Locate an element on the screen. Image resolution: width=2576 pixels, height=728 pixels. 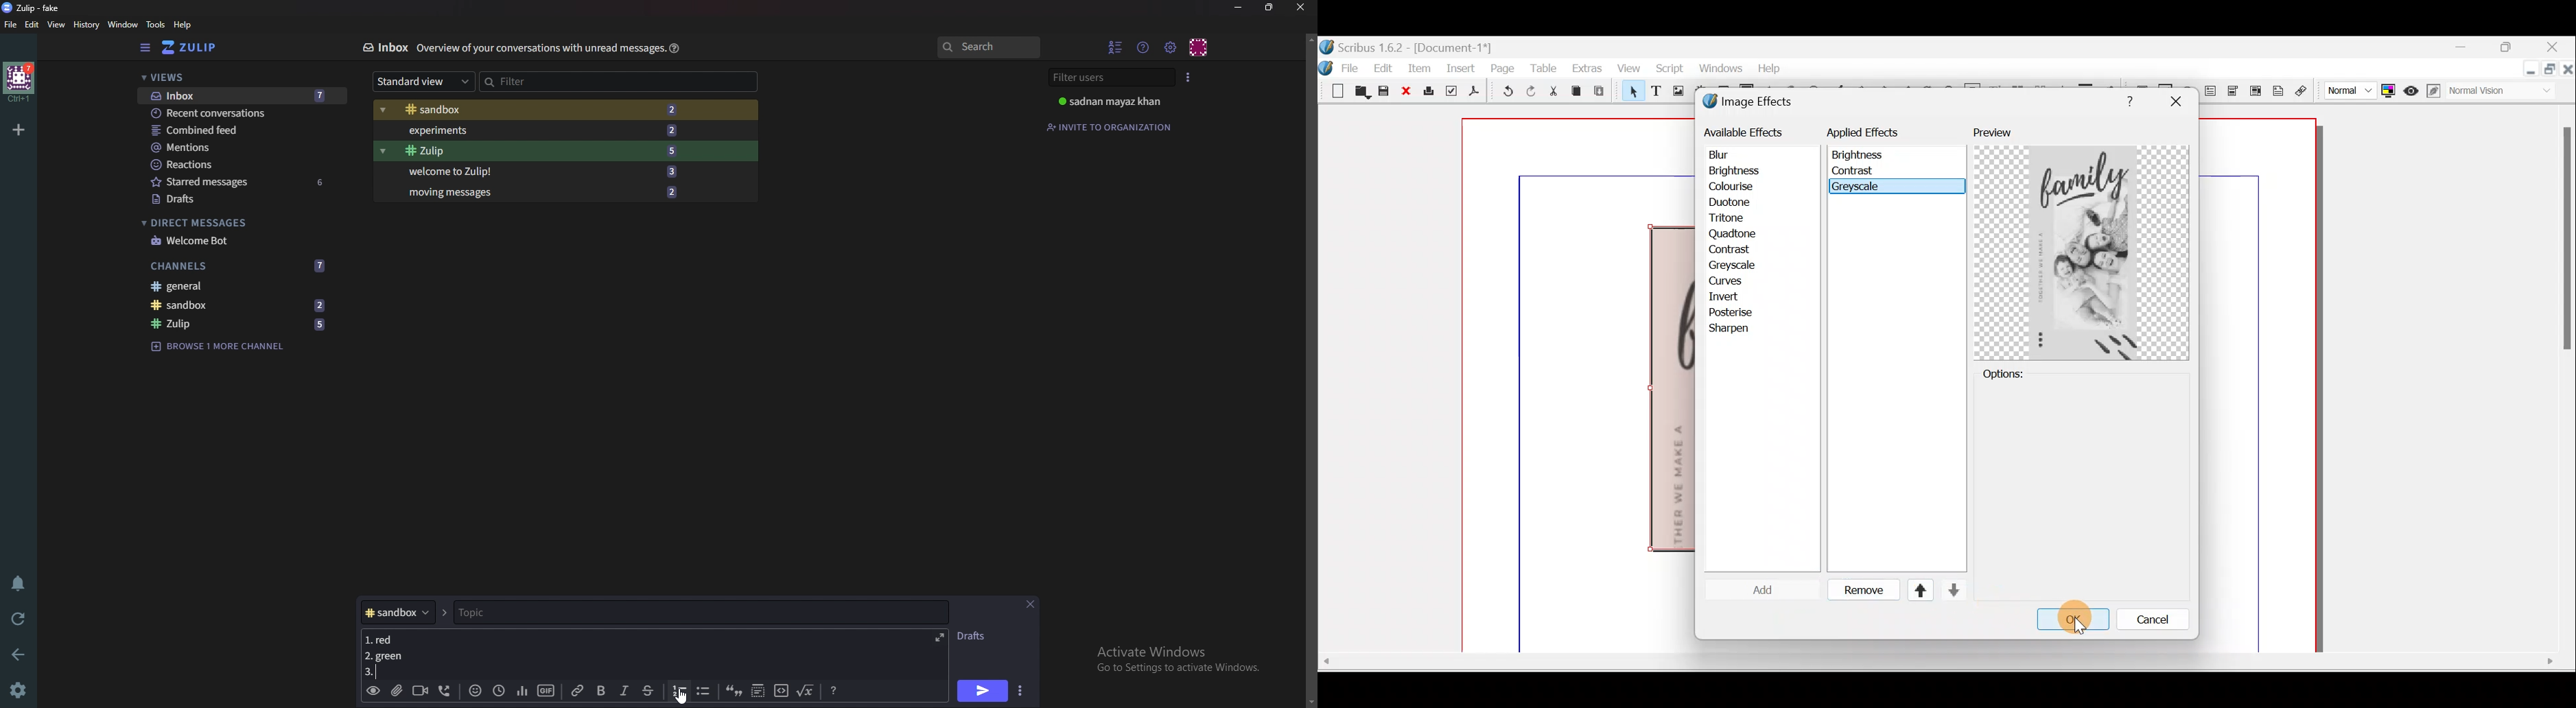
Channel is located at coordinates (397, 613).